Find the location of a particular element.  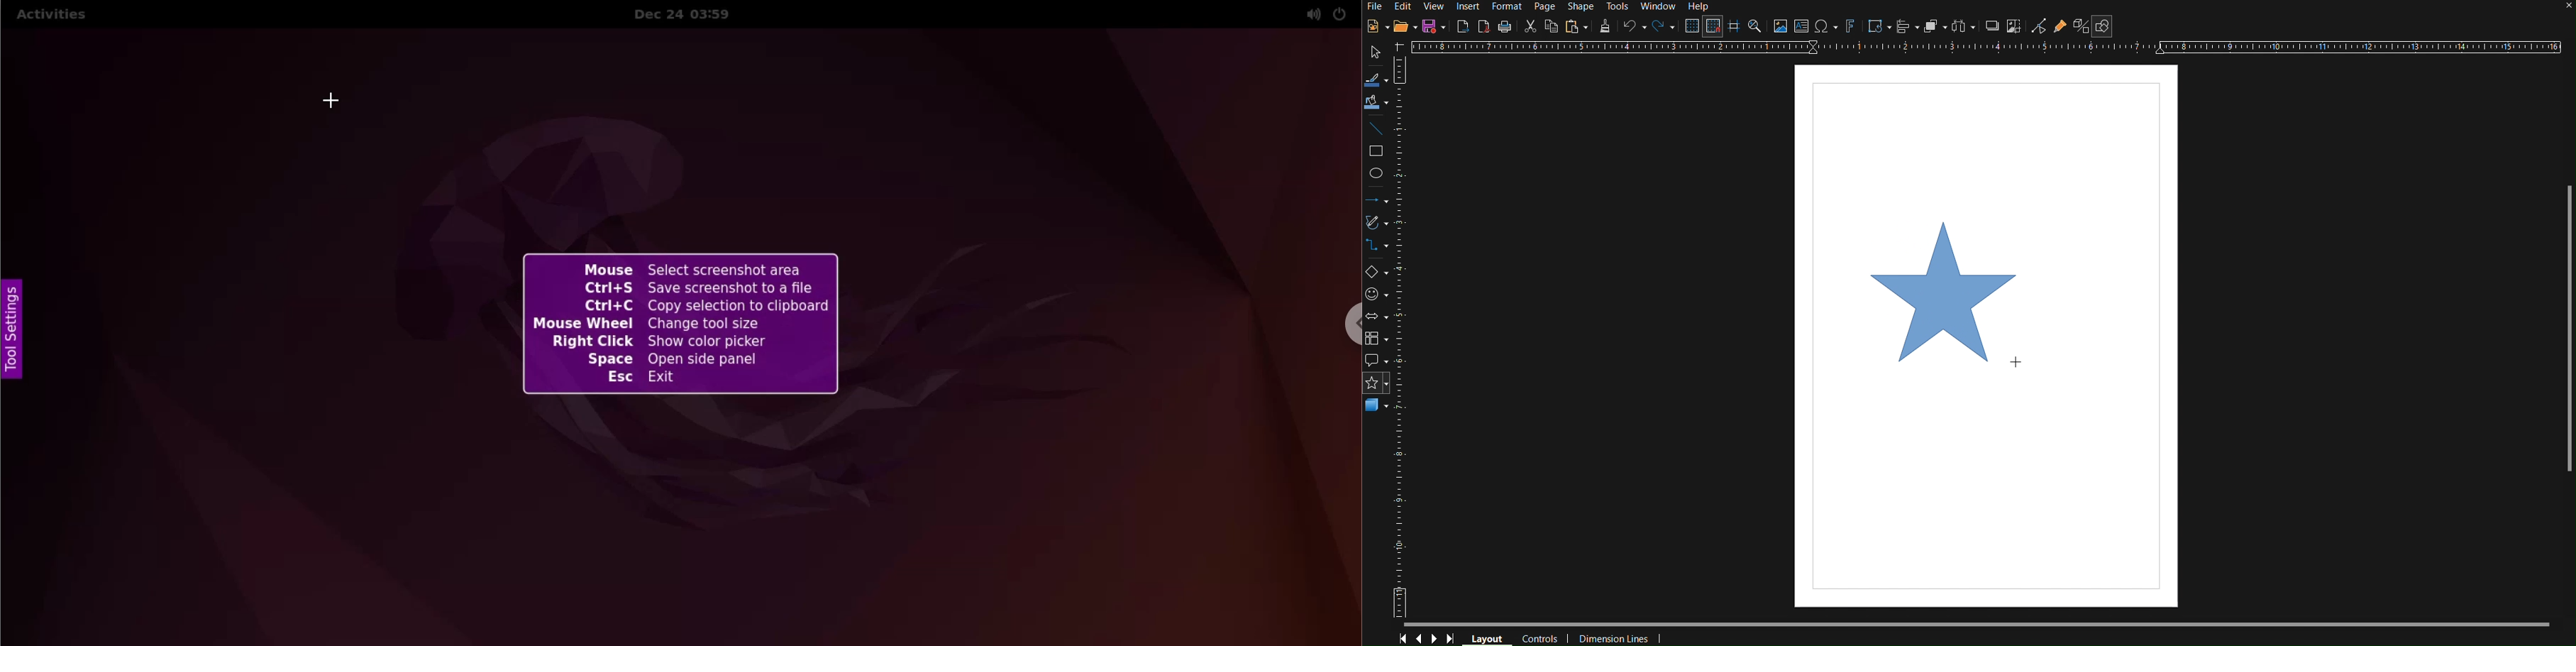

Fontwork is located at coordinates (1851, 27).